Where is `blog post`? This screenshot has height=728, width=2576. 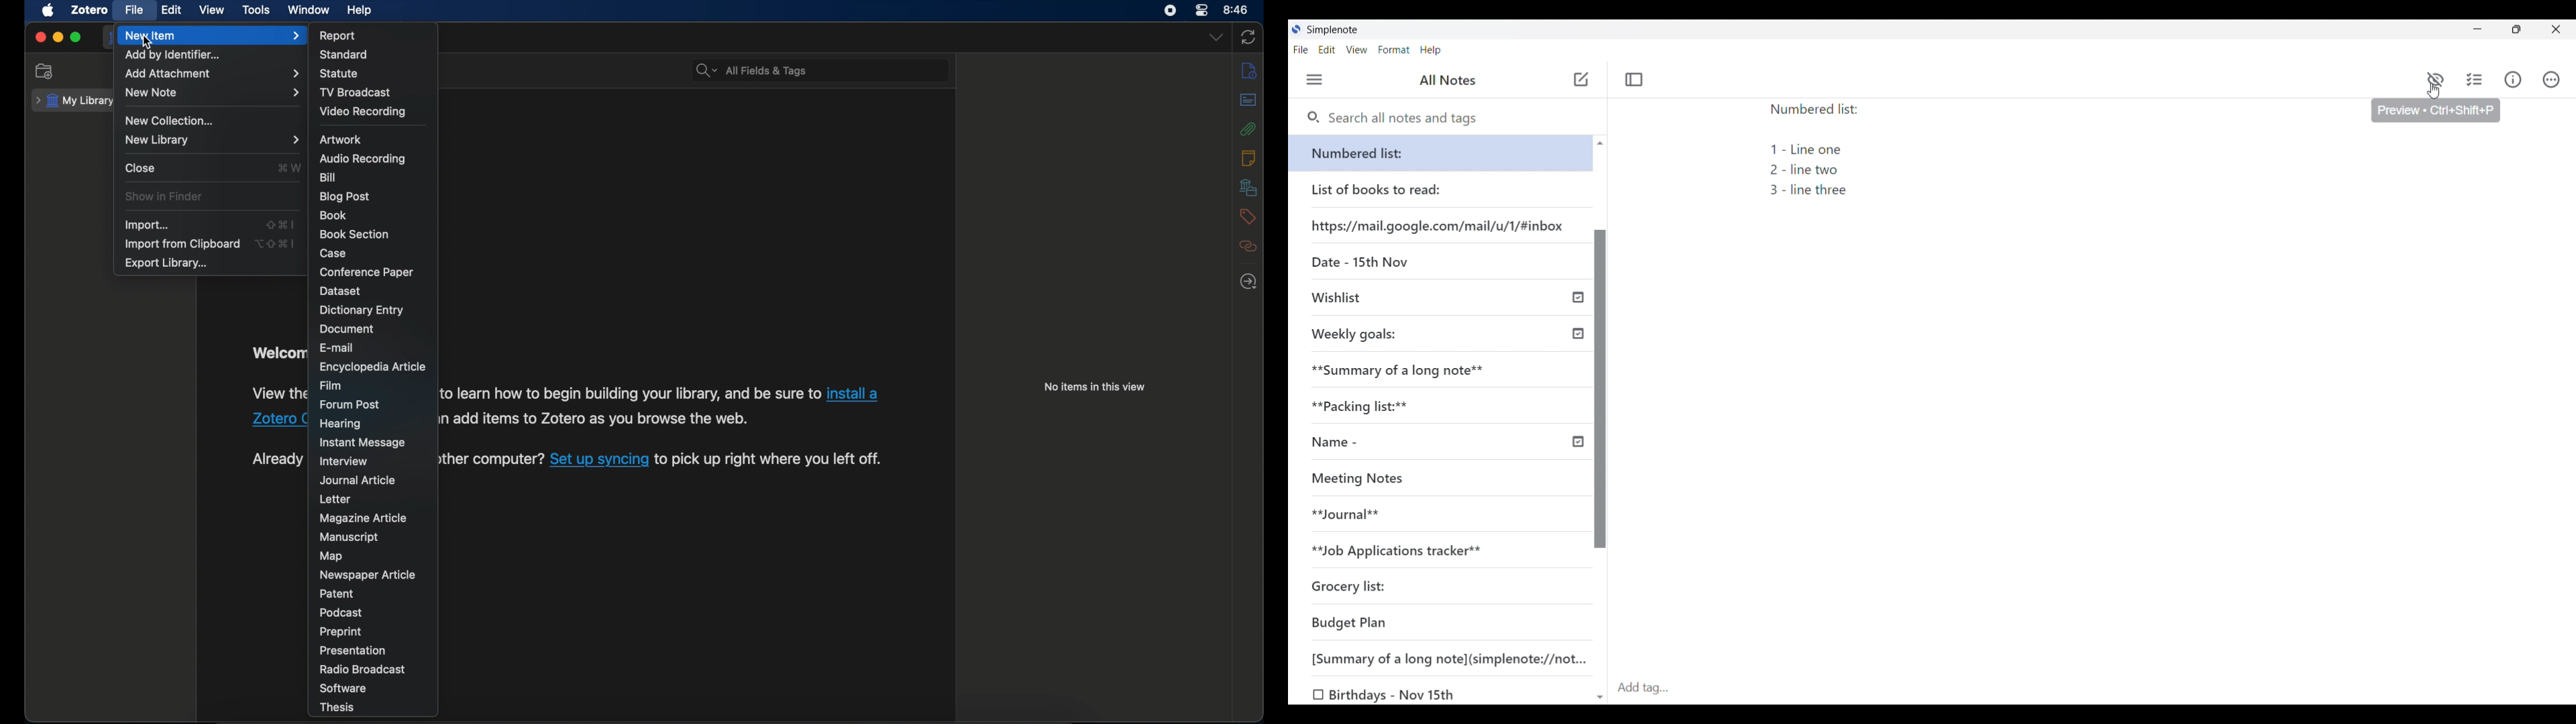 blog post is located at coordinates (345, 196).